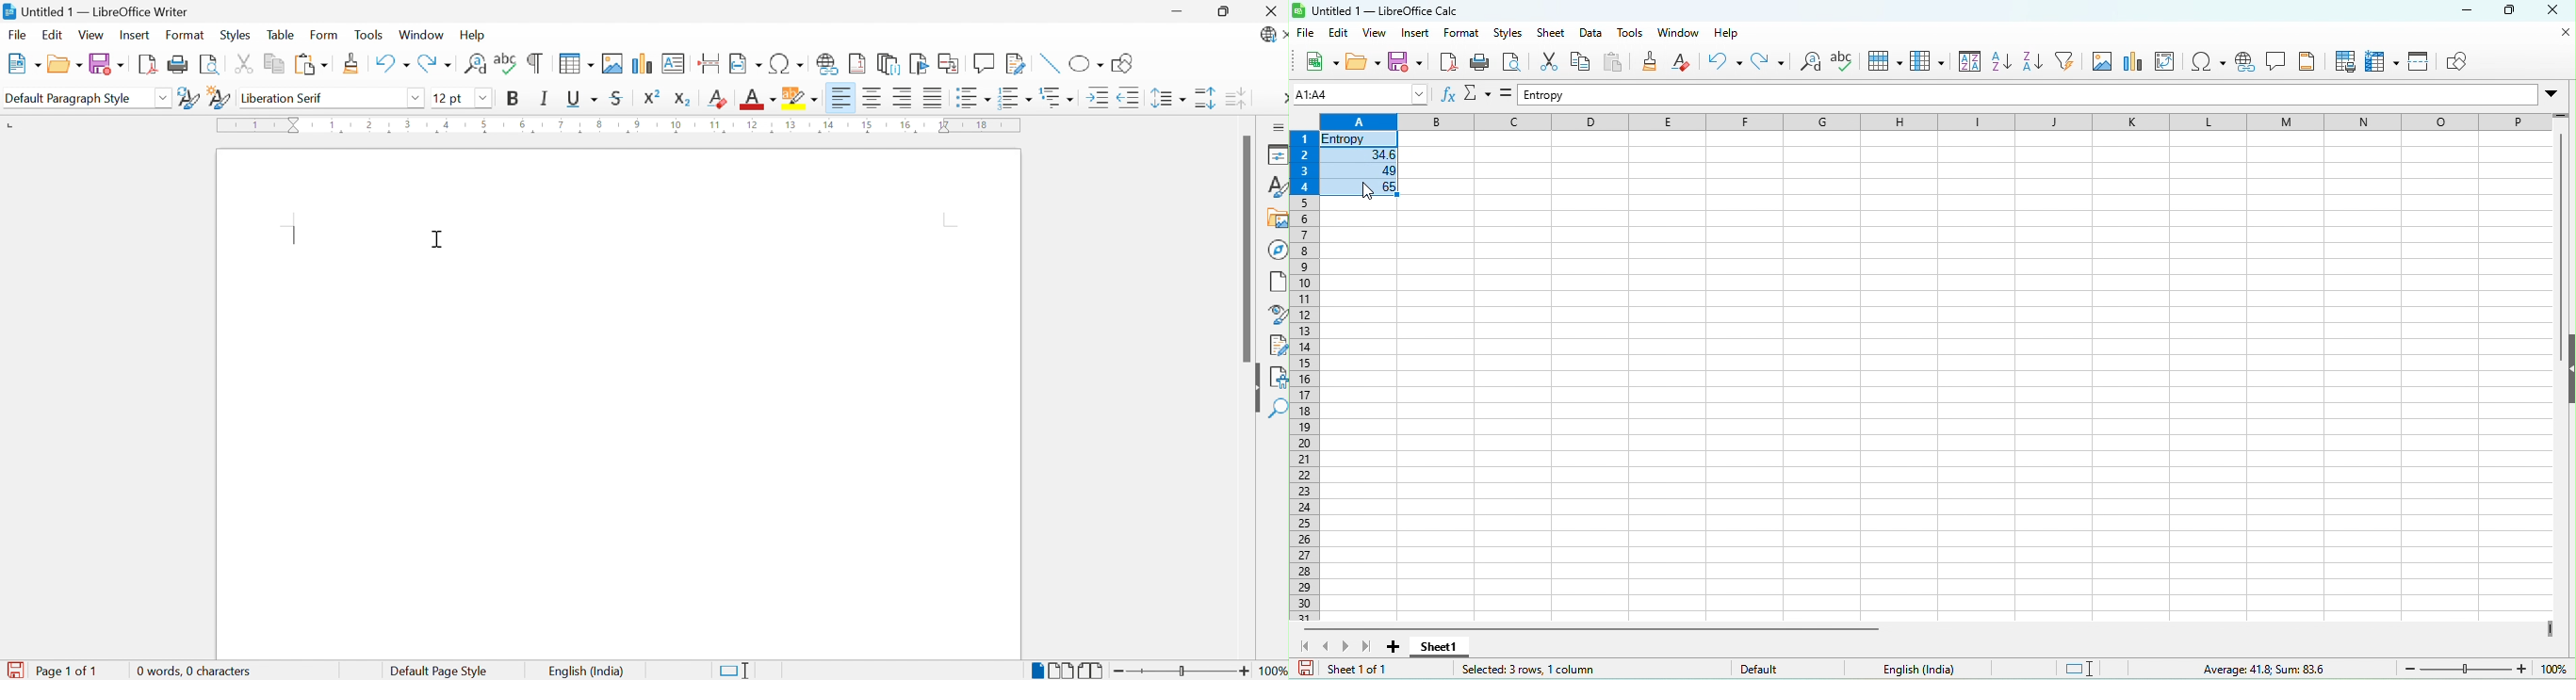 The height and width of the screenshot is (700, 2576). I want to click on Styles, so click(1272, 185).